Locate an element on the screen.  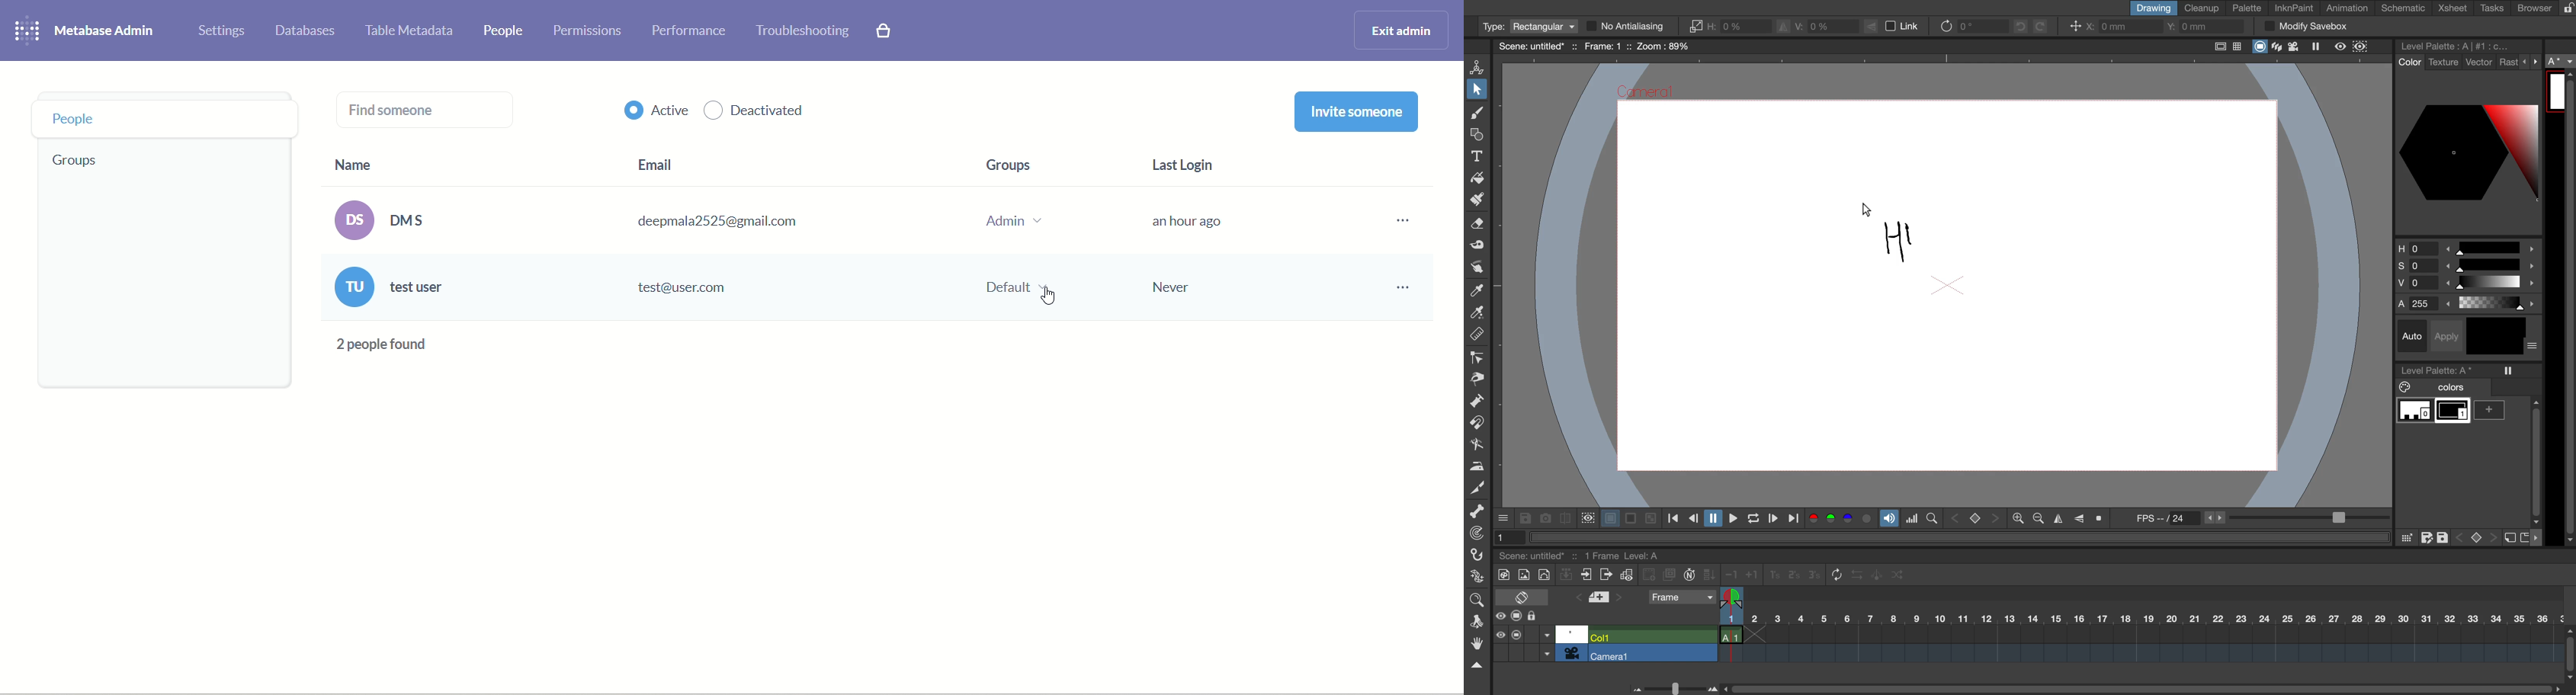
vertical scroll bar timeline bar is located at coordinates (2569, 653).